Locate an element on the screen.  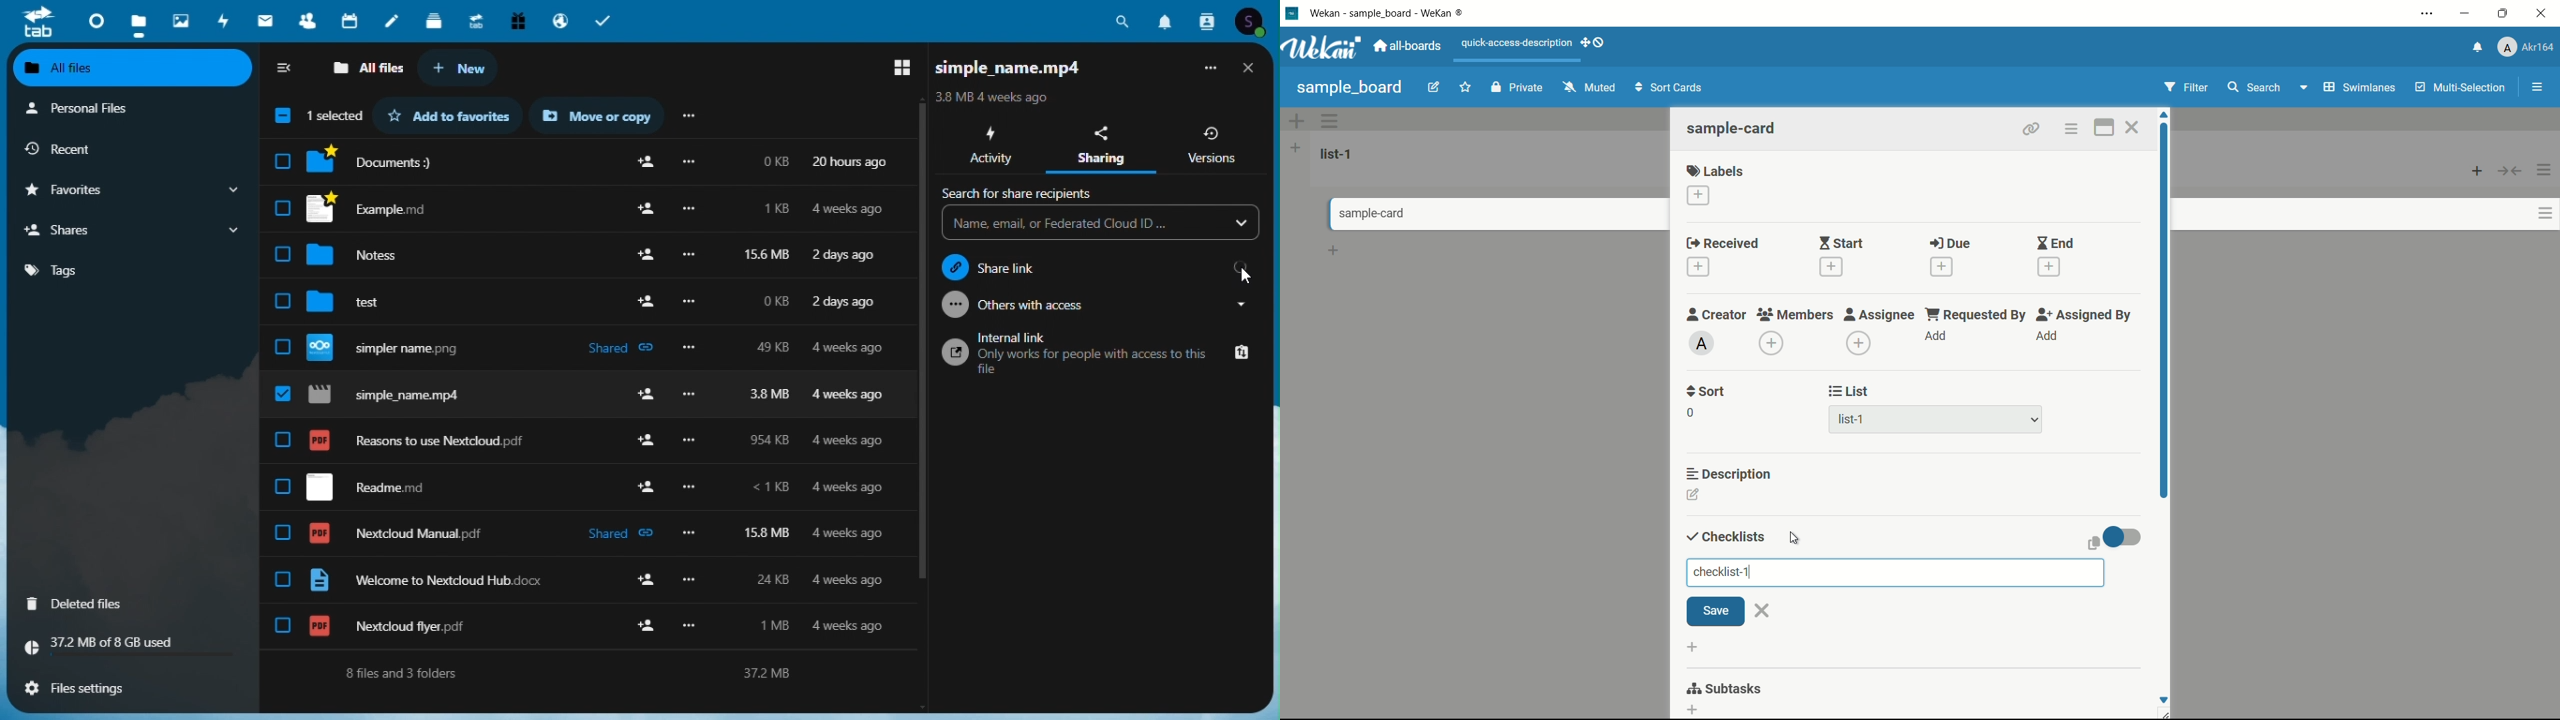
Favourite is located at coordinates (131, 190).